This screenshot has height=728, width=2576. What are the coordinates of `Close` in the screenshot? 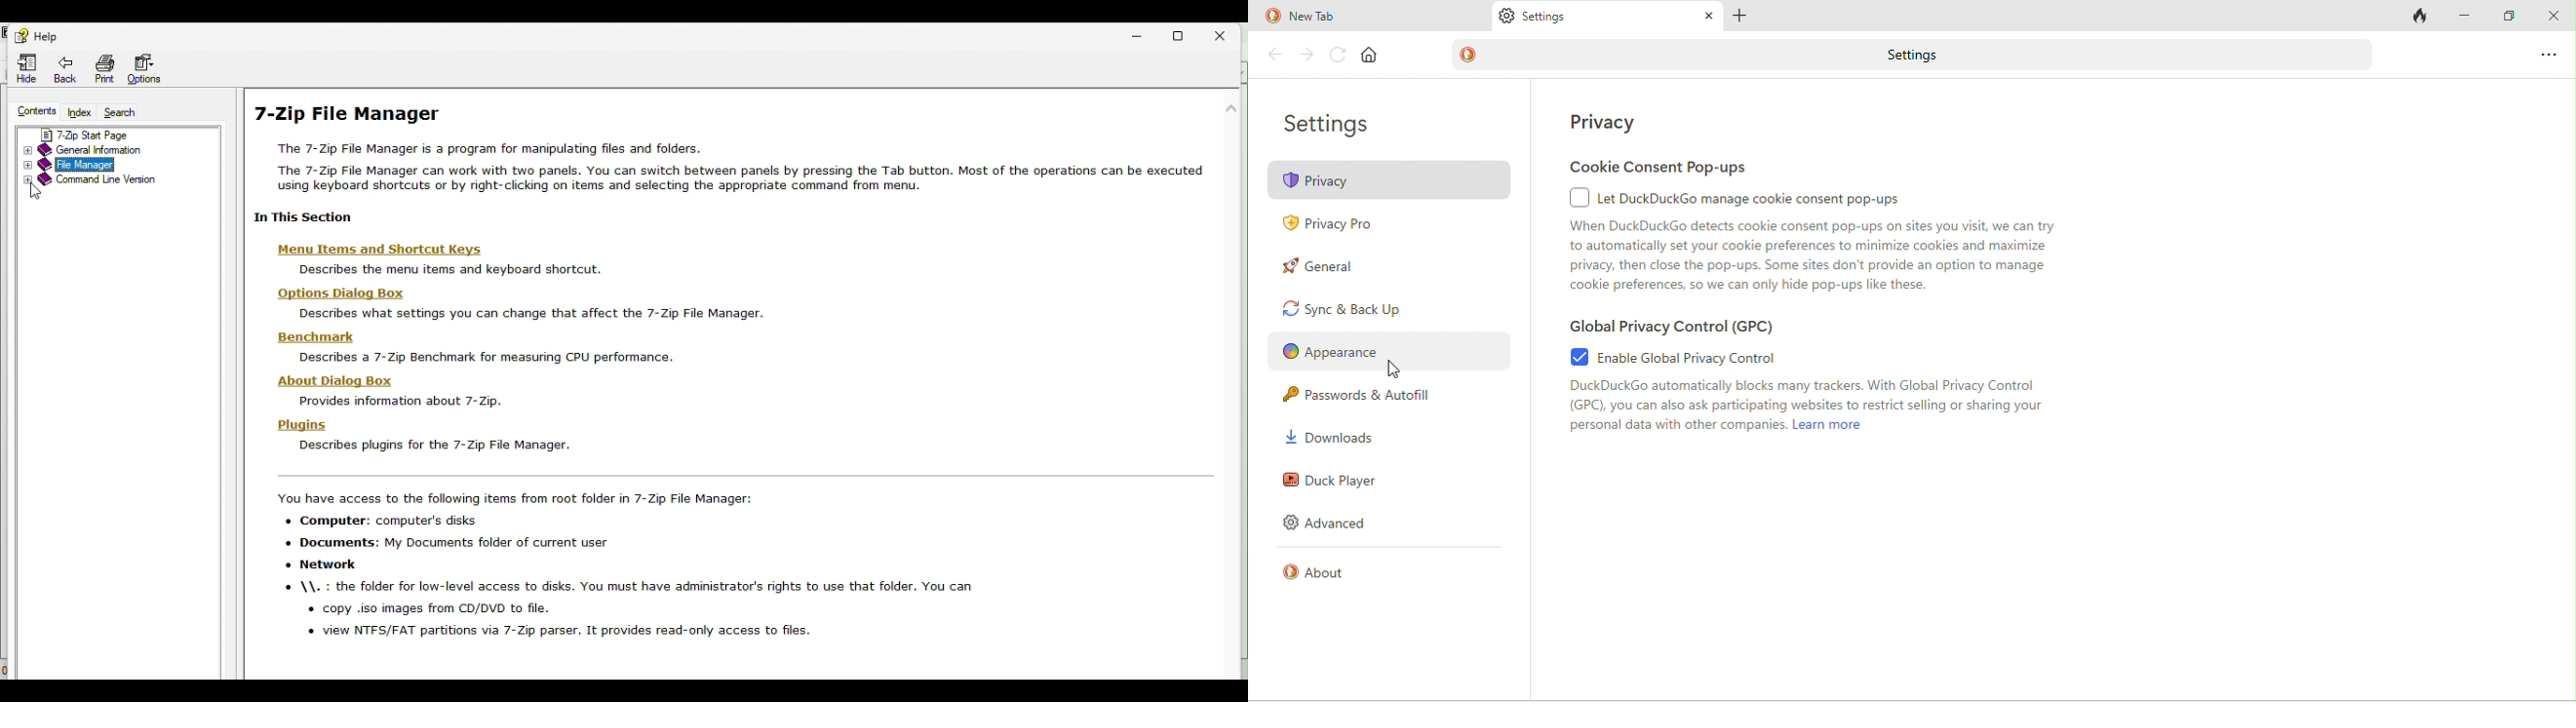 It's located at (1230, 35).